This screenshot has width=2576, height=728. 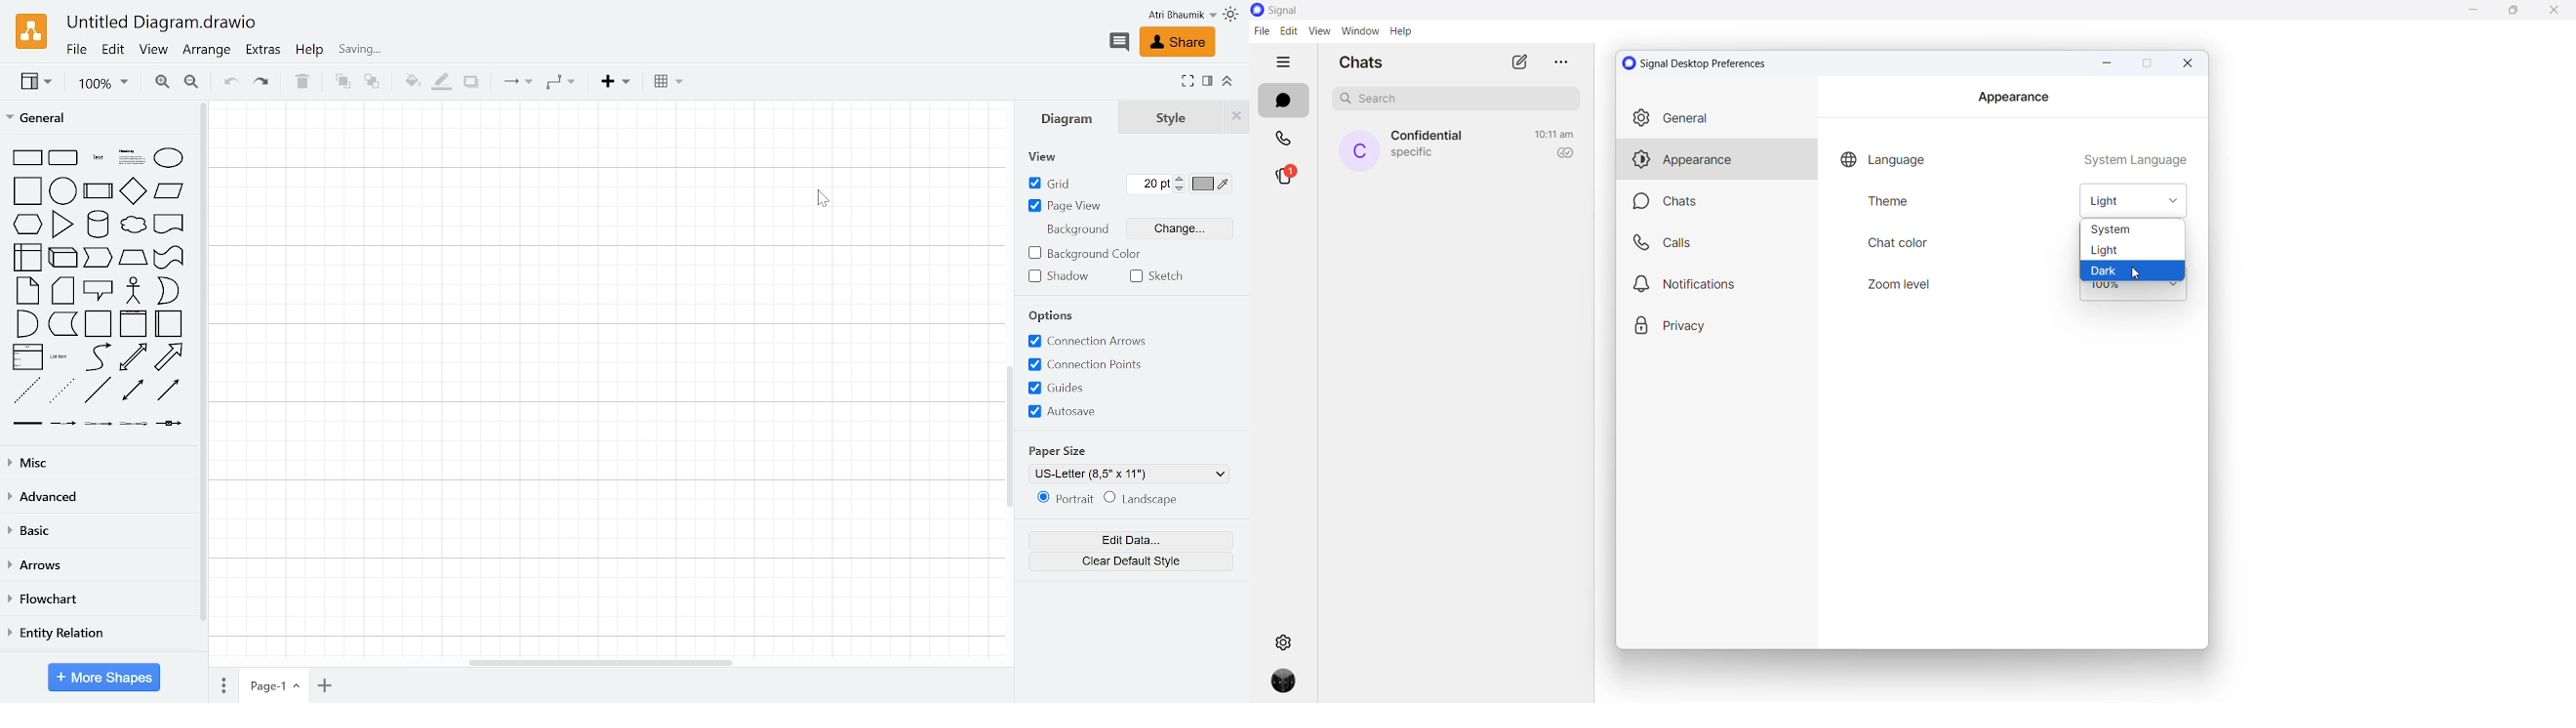 I want to click on profile picture, so click(x=1287, y=685).